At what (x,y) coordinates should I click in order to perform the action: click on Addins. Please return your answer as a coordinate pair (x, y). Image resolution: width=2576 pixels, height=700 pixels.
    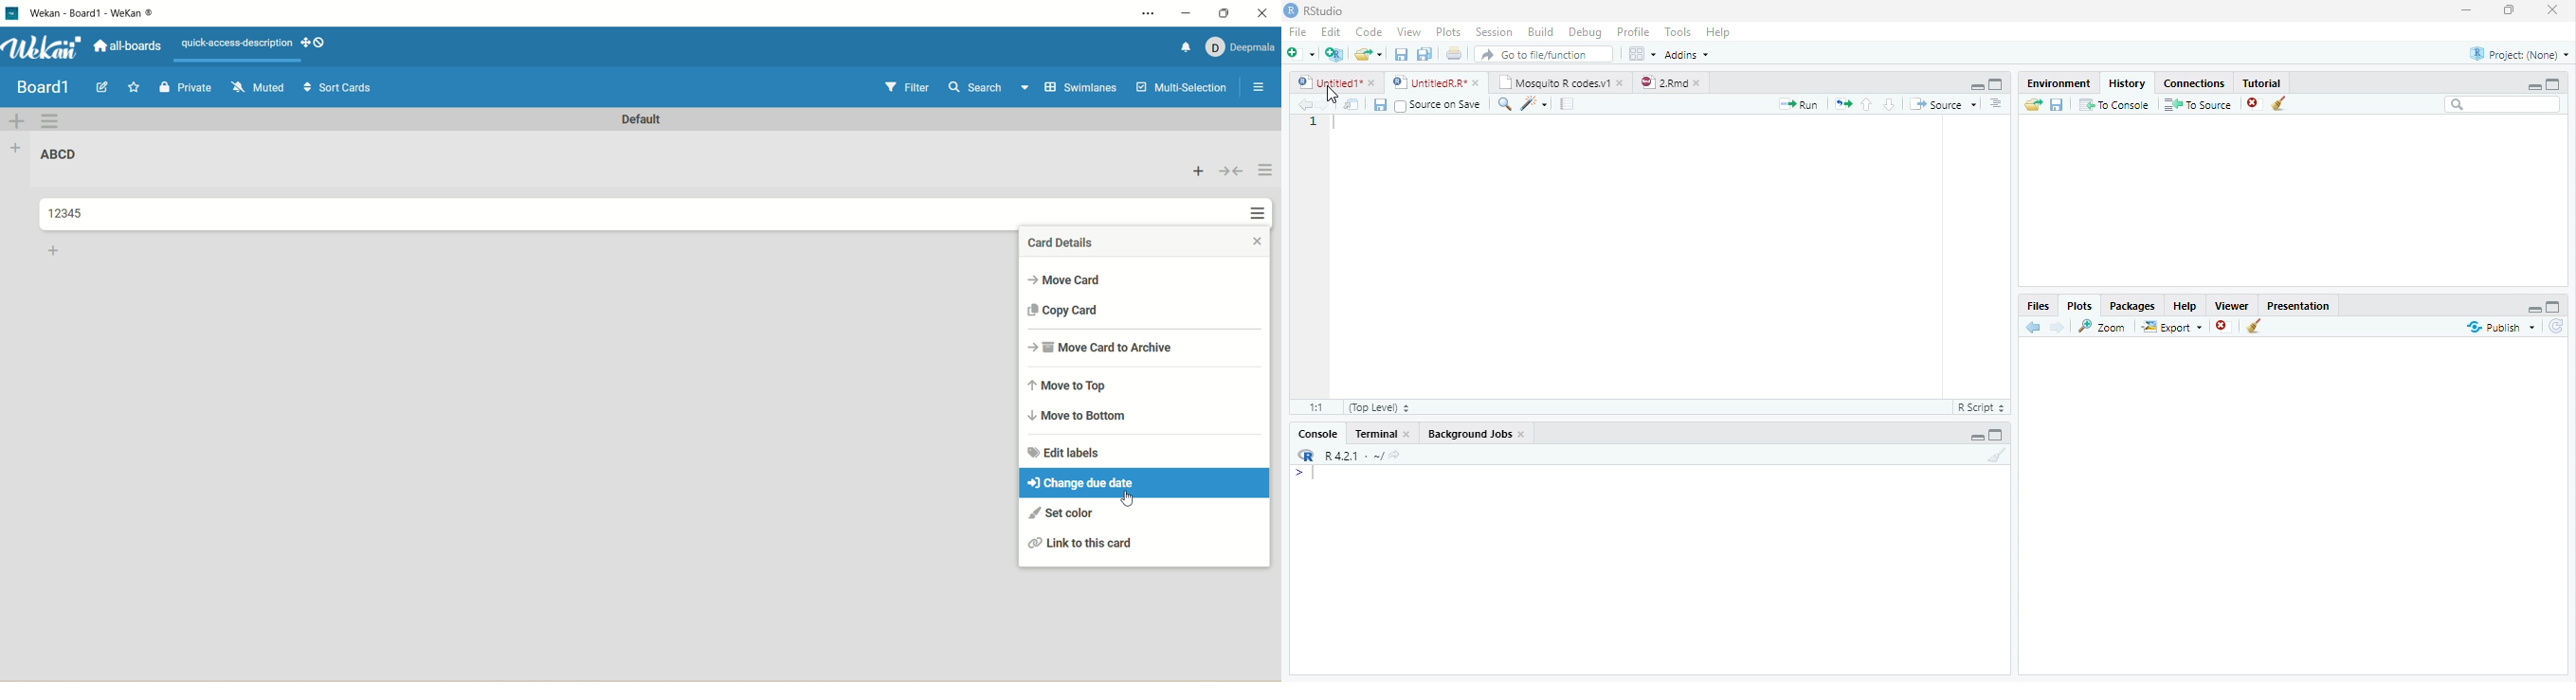
    Looking at the image, I should click on (1690, 53).